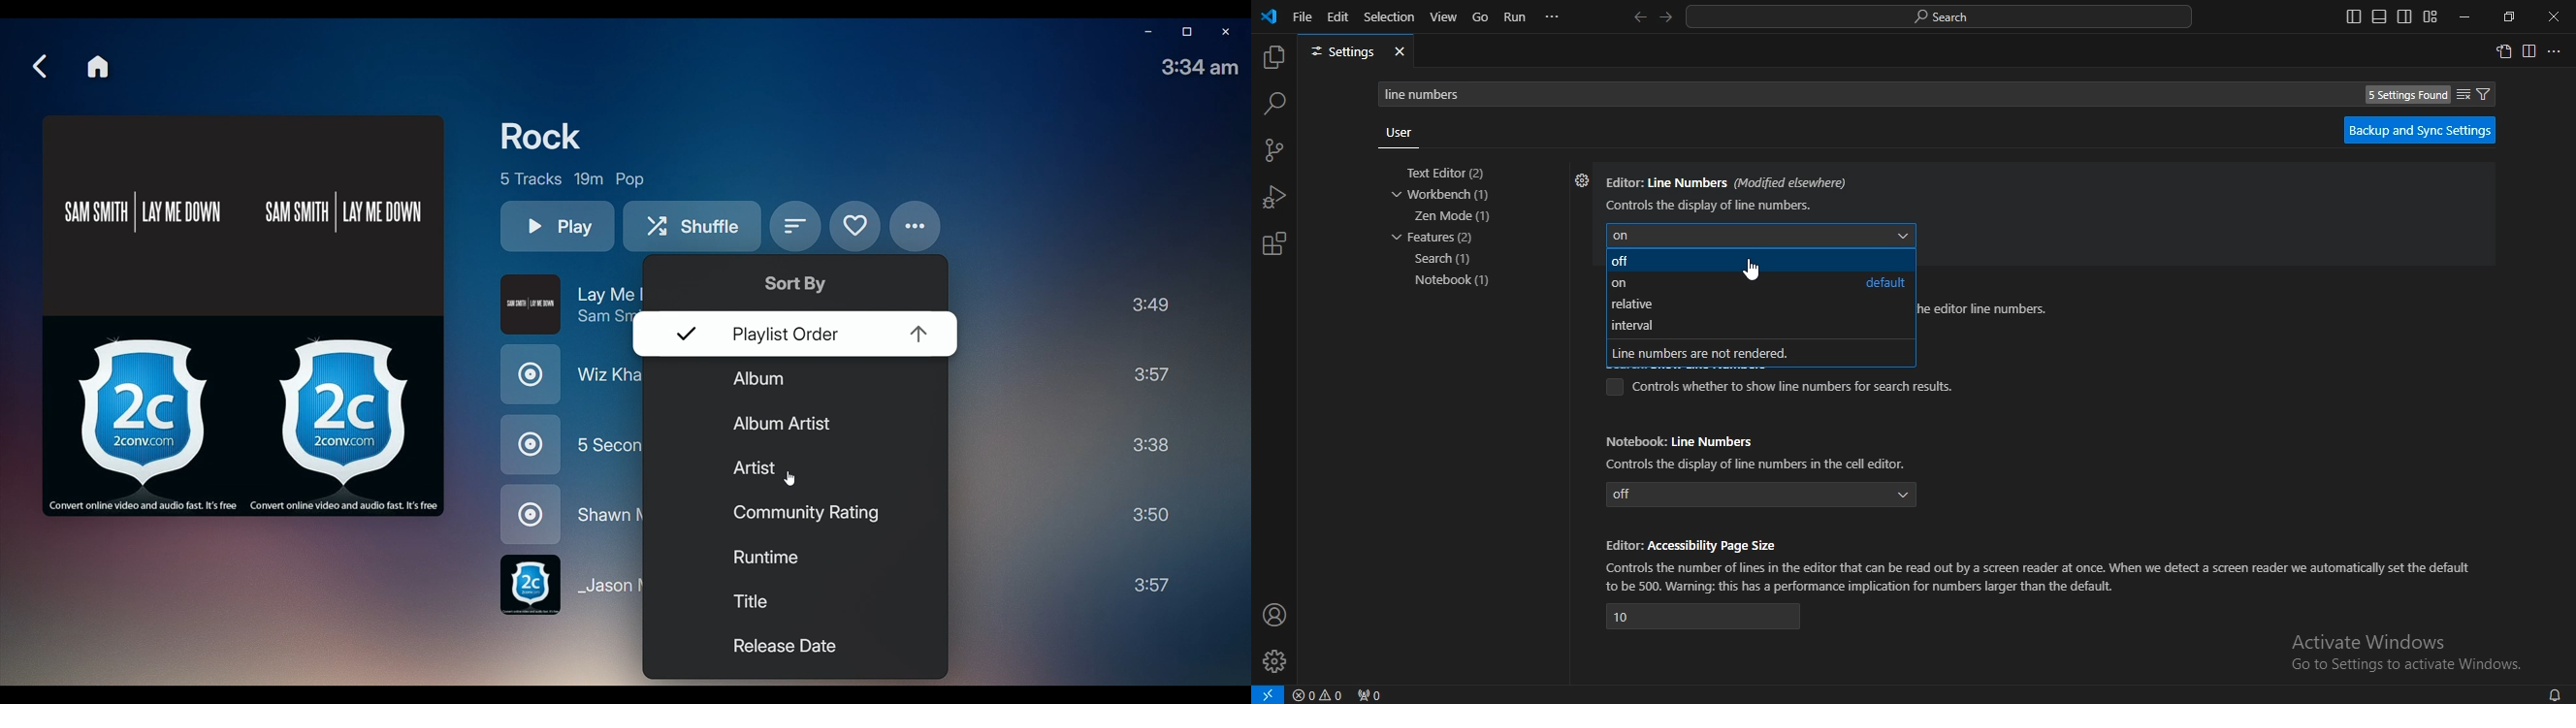 Image resolution: width=2576 pixels, height=728 pixels. I want to click on Shuffle, so click(694, 229).